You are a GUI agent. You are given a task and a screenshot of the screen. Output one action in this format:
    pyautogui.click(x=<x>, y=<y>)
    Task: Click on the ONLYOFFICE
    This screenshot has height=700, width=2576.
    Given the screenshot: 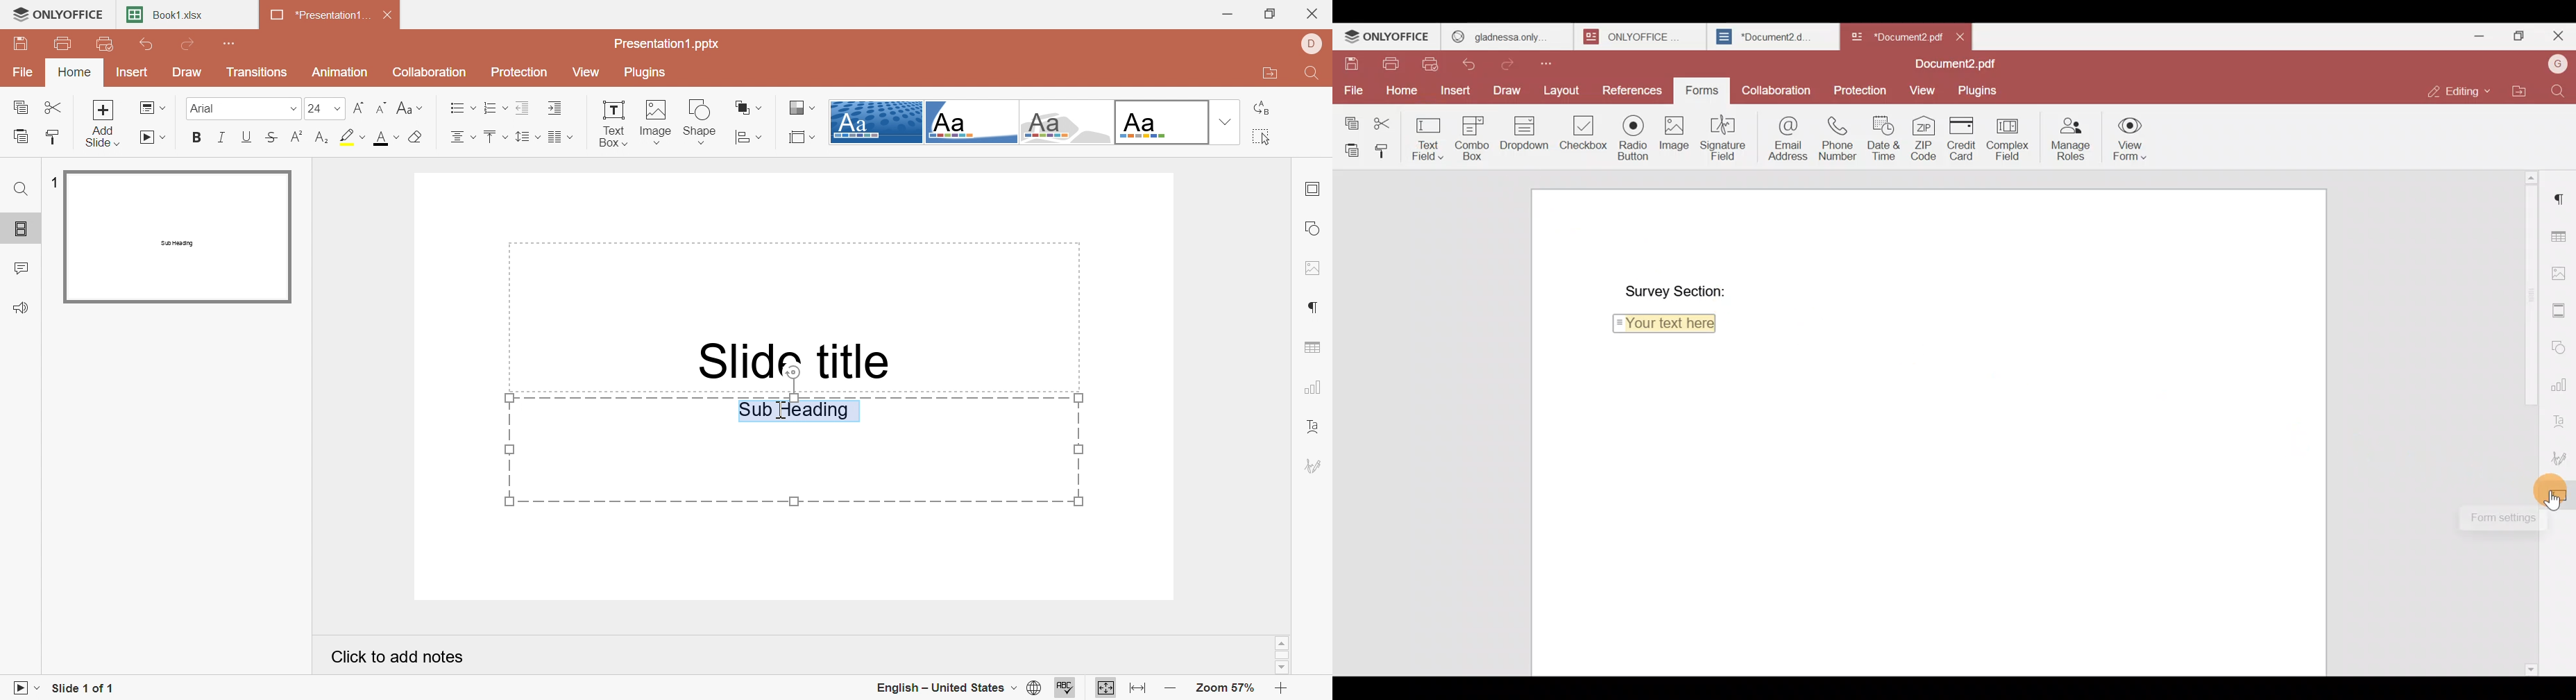 What is the action you would take?
    pyautogui.click(x=57, y=15)
    